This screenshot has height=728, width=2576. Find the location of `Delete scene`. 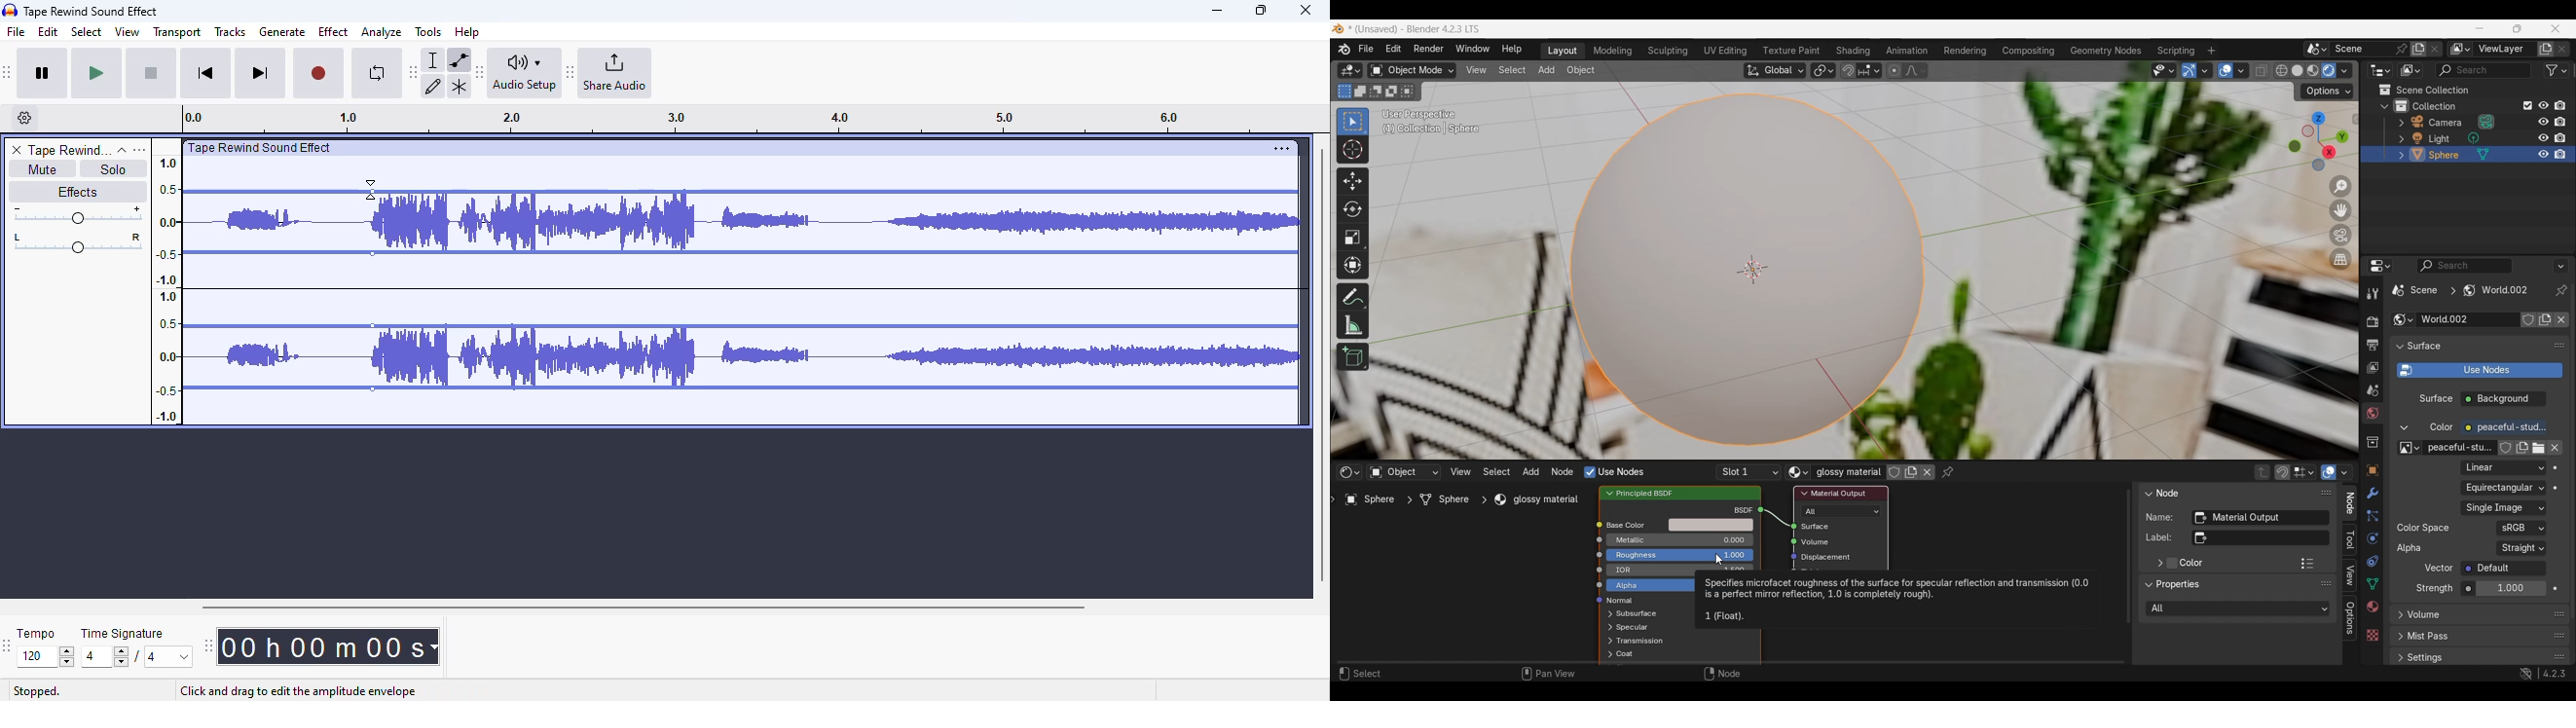

Delete scene is located at coordinates (2435, 49).